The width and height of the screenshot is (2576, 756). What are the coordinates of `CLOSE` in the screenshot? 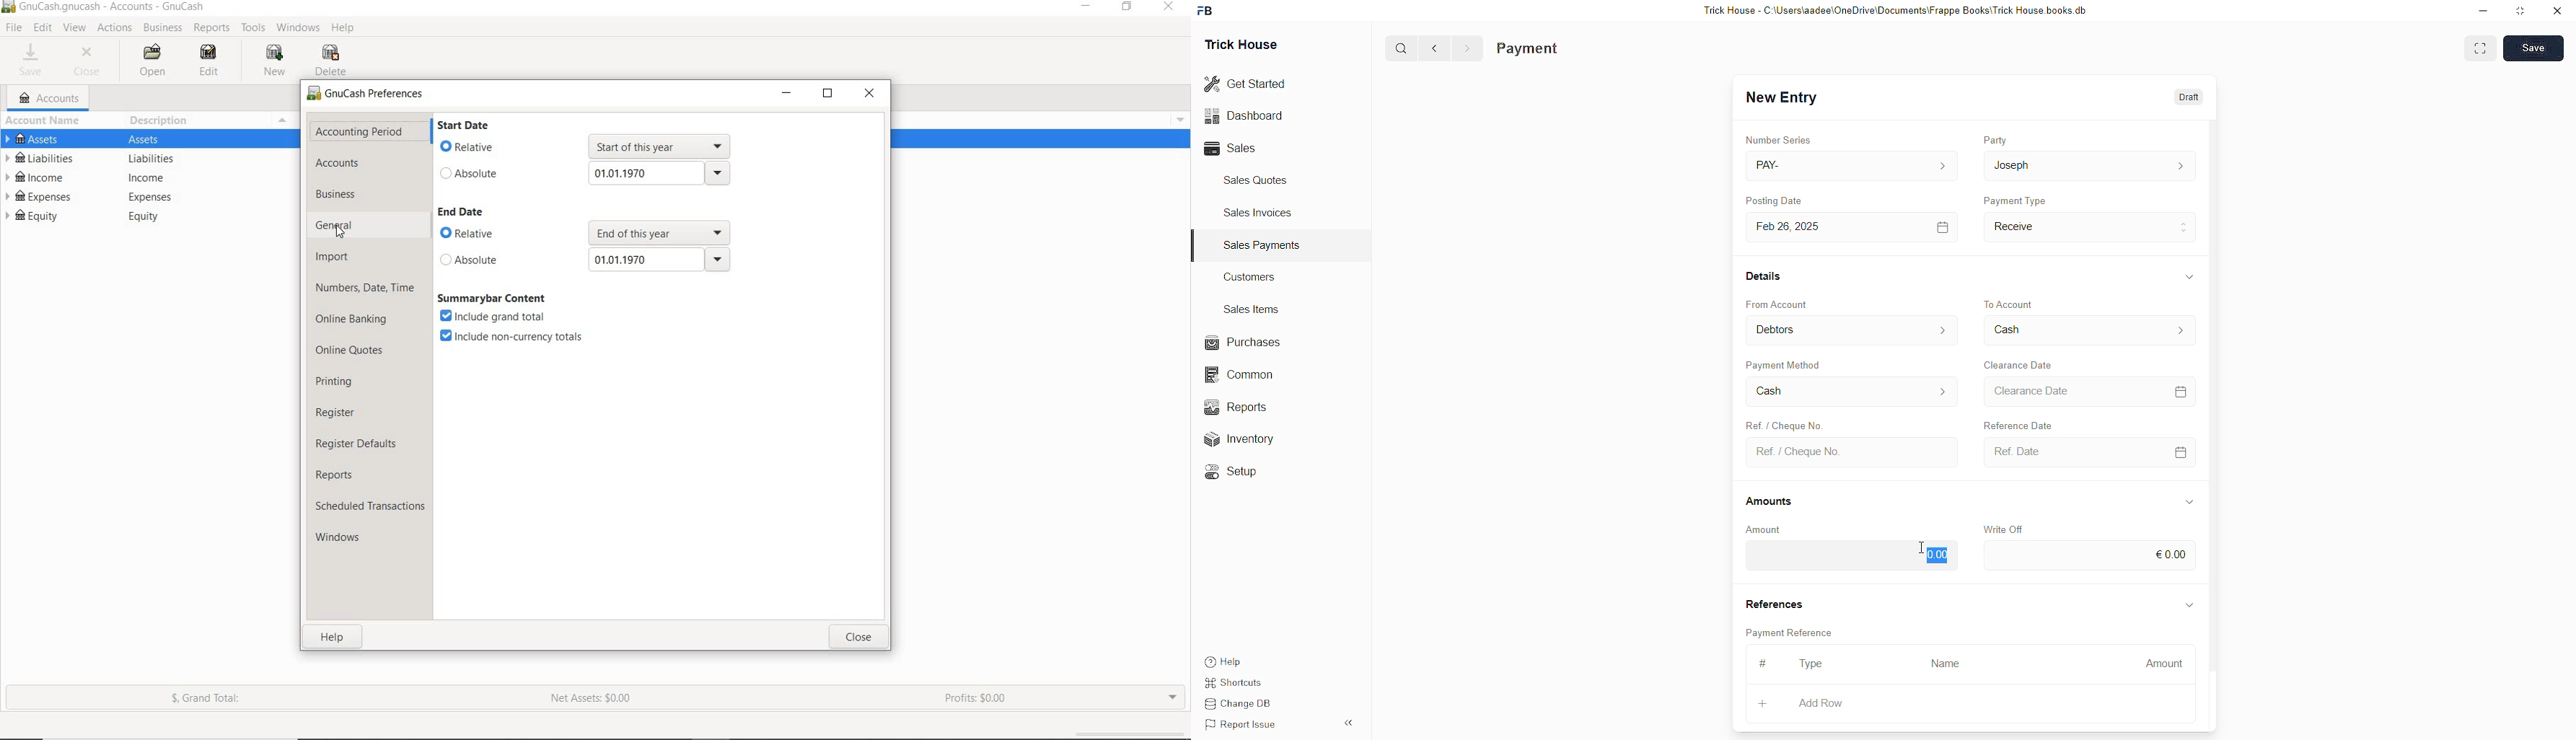 It's located at (868, 637).